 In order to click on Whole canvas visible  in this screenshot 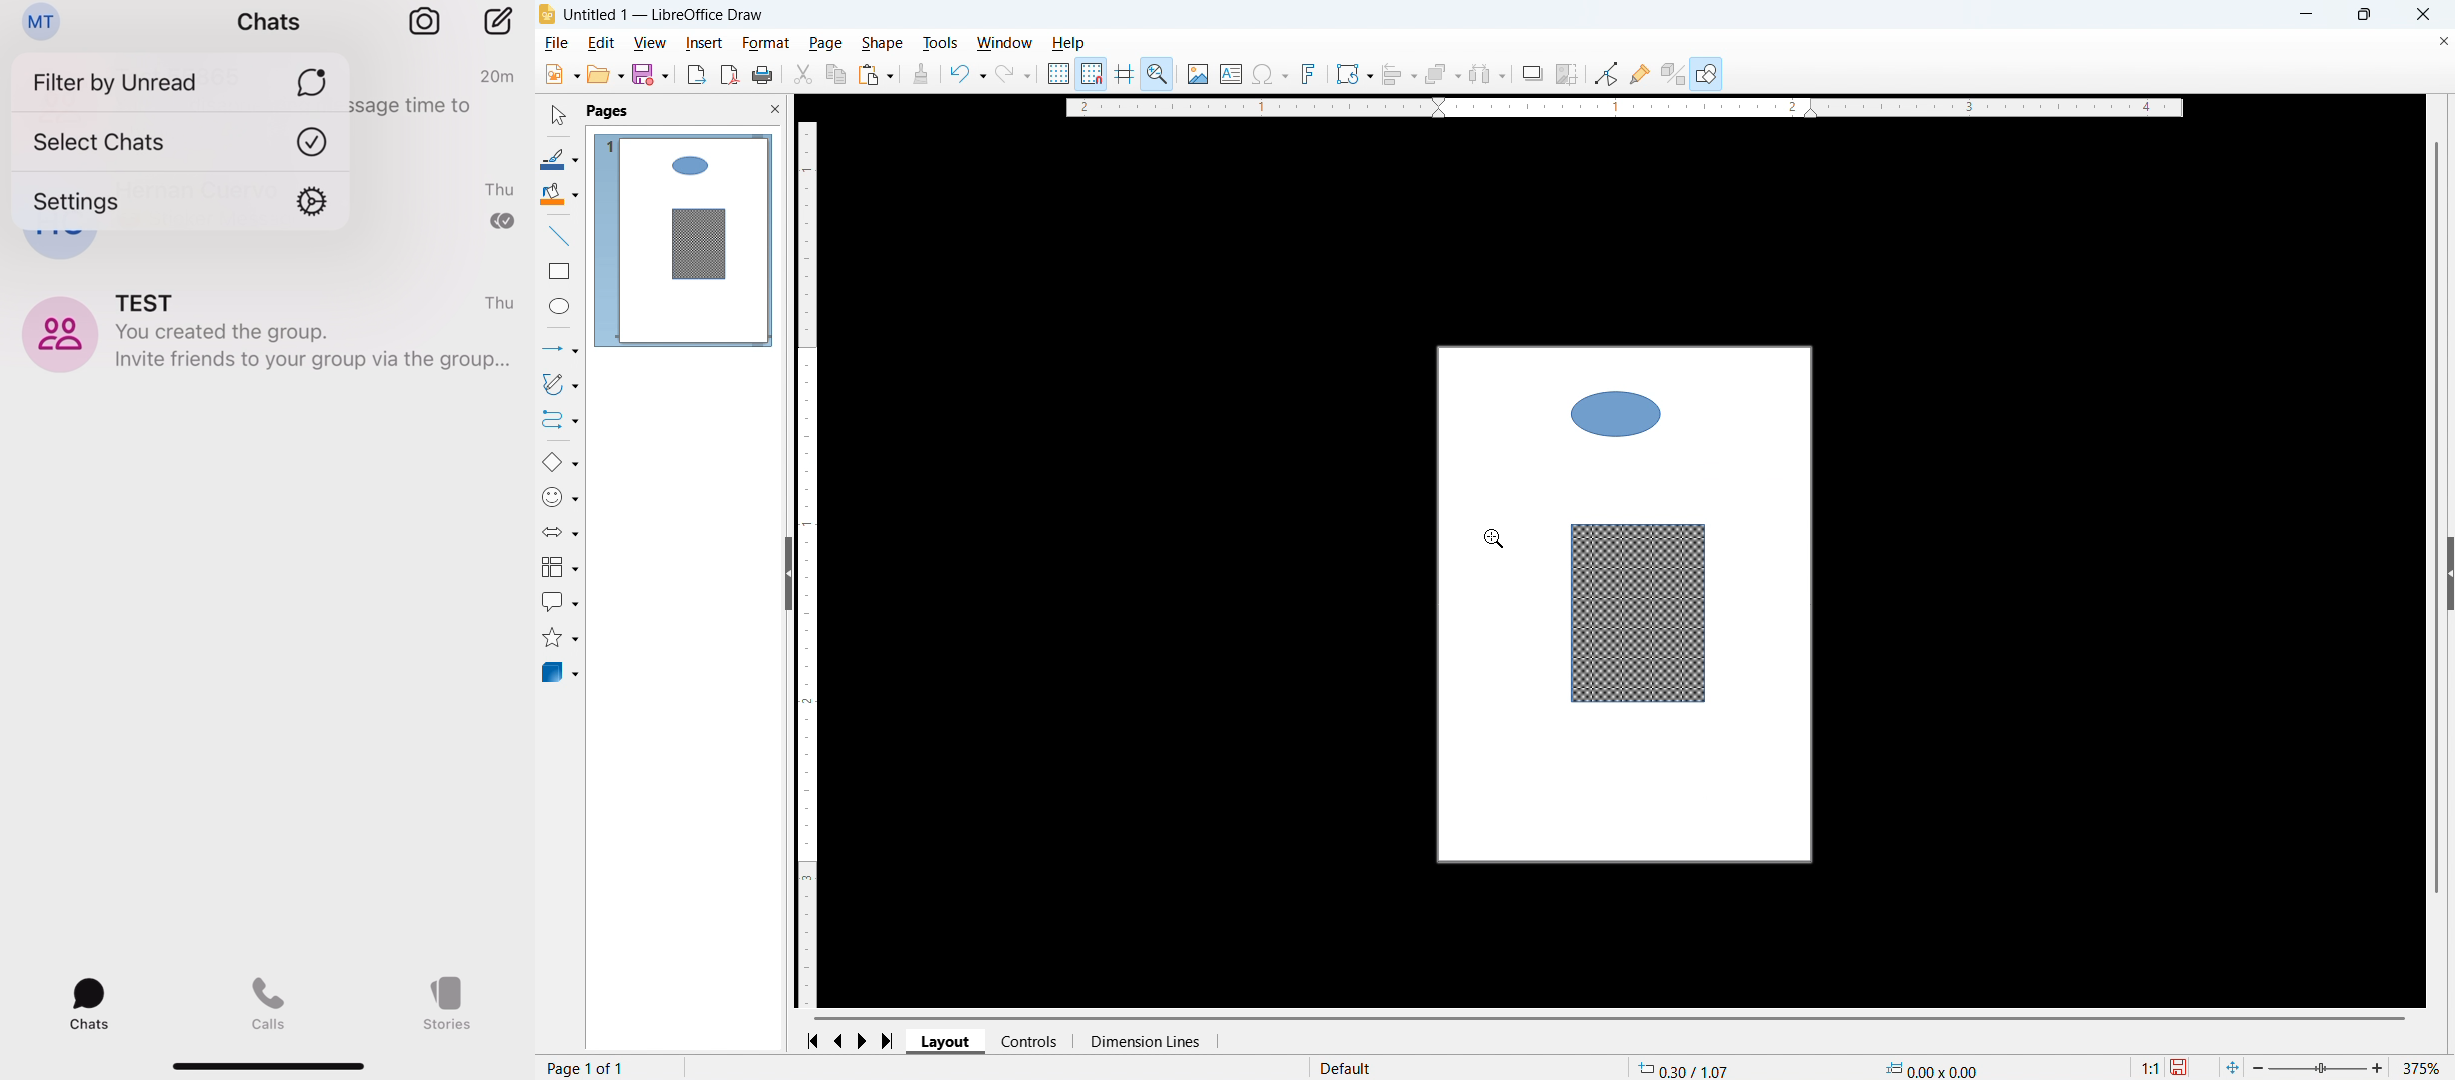, I will do `click(1626, 608)`.